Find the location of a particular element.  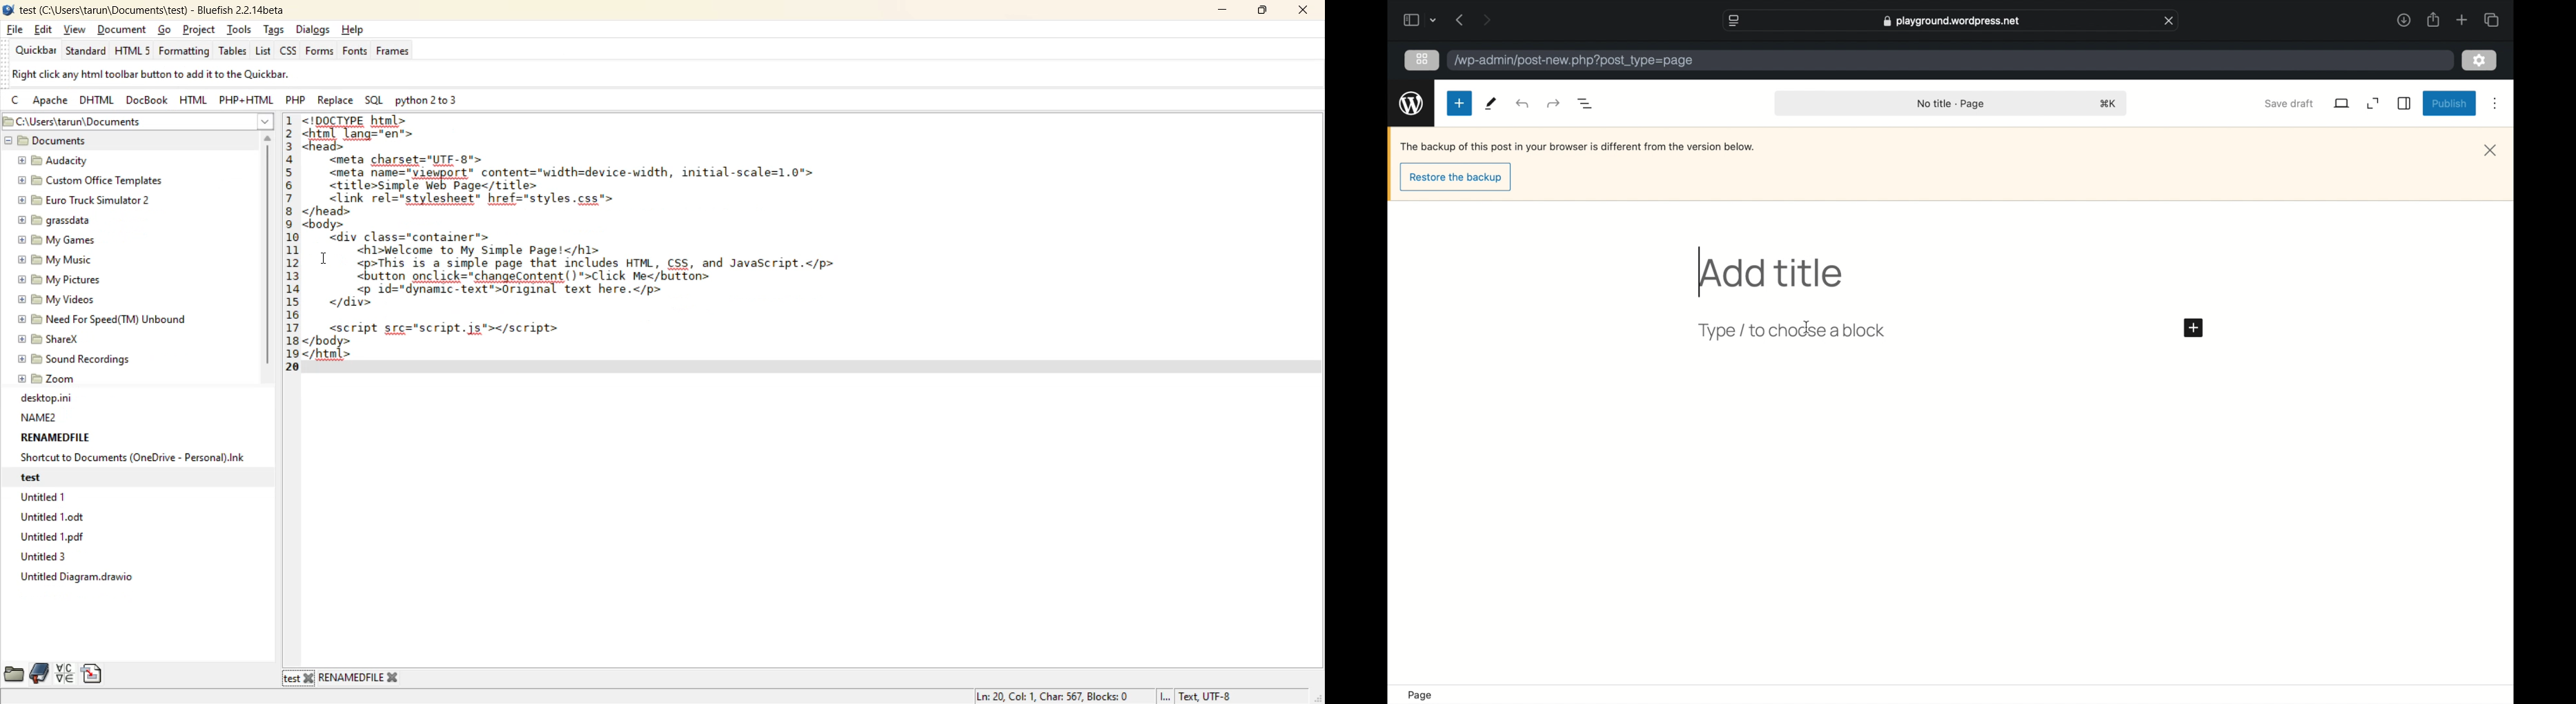

wordpress is located at coordinates (1411, 103).